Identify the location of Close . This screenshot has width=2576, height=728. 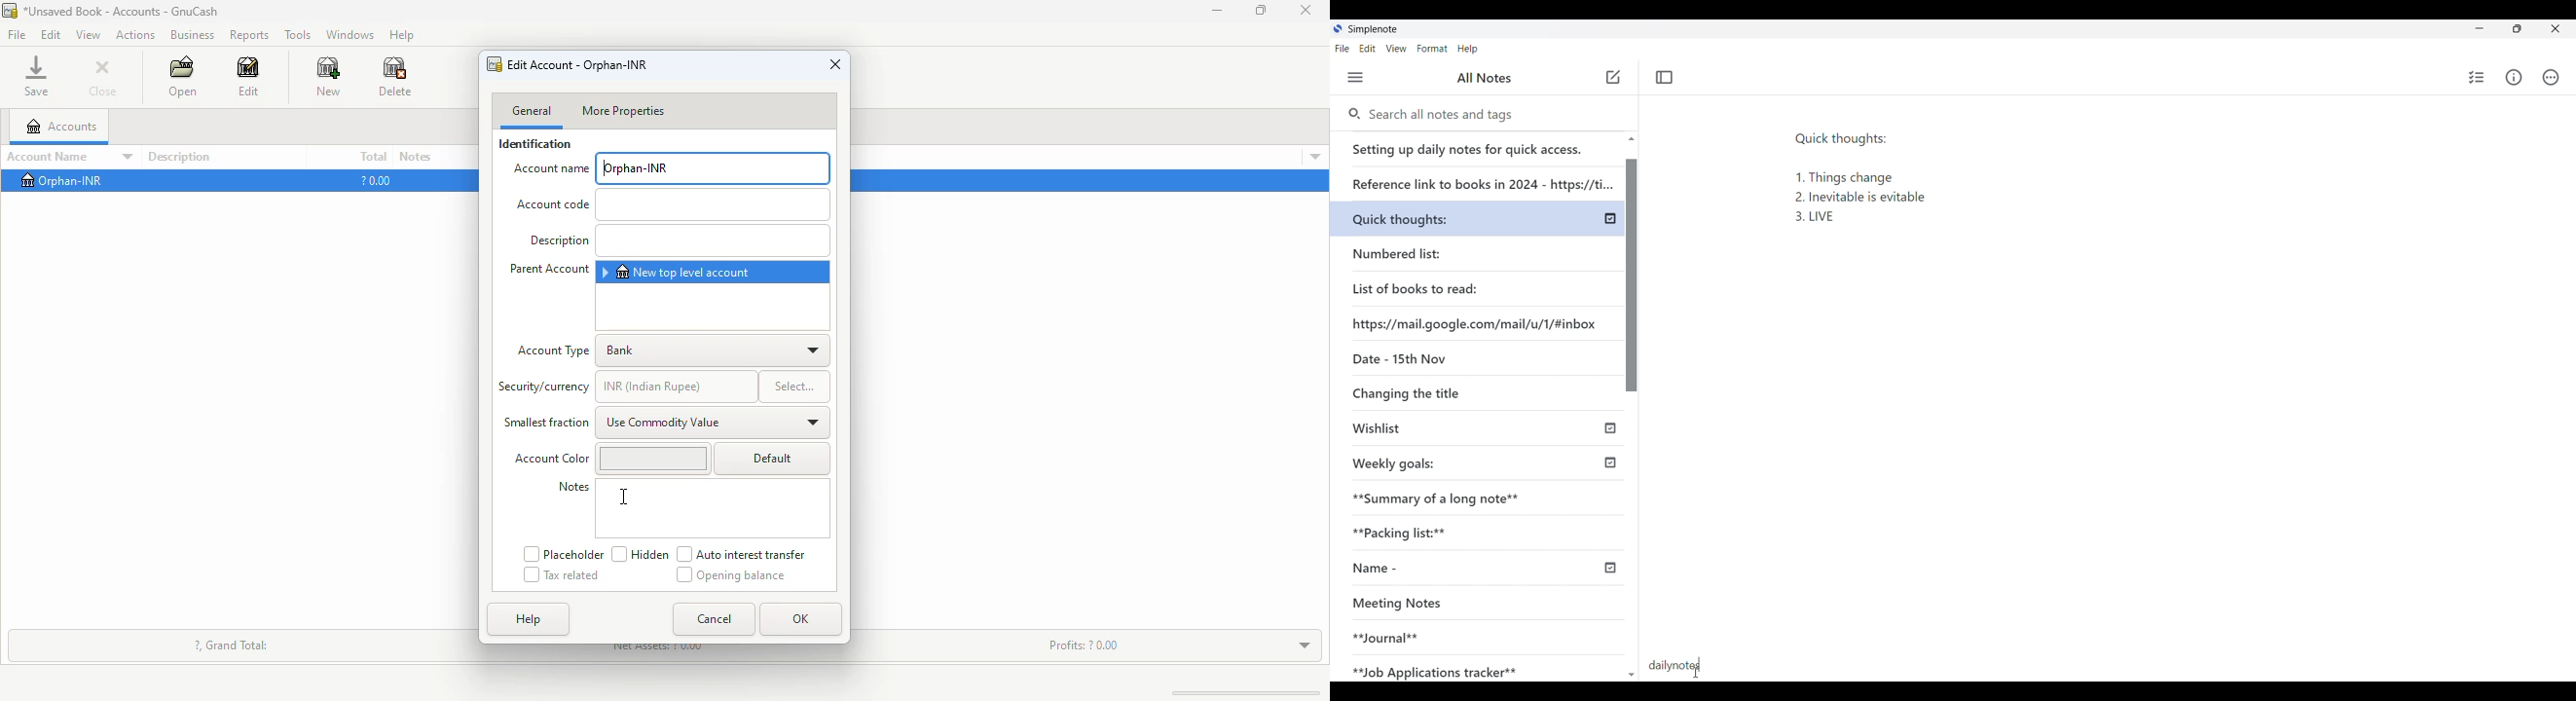
(2555, 29).